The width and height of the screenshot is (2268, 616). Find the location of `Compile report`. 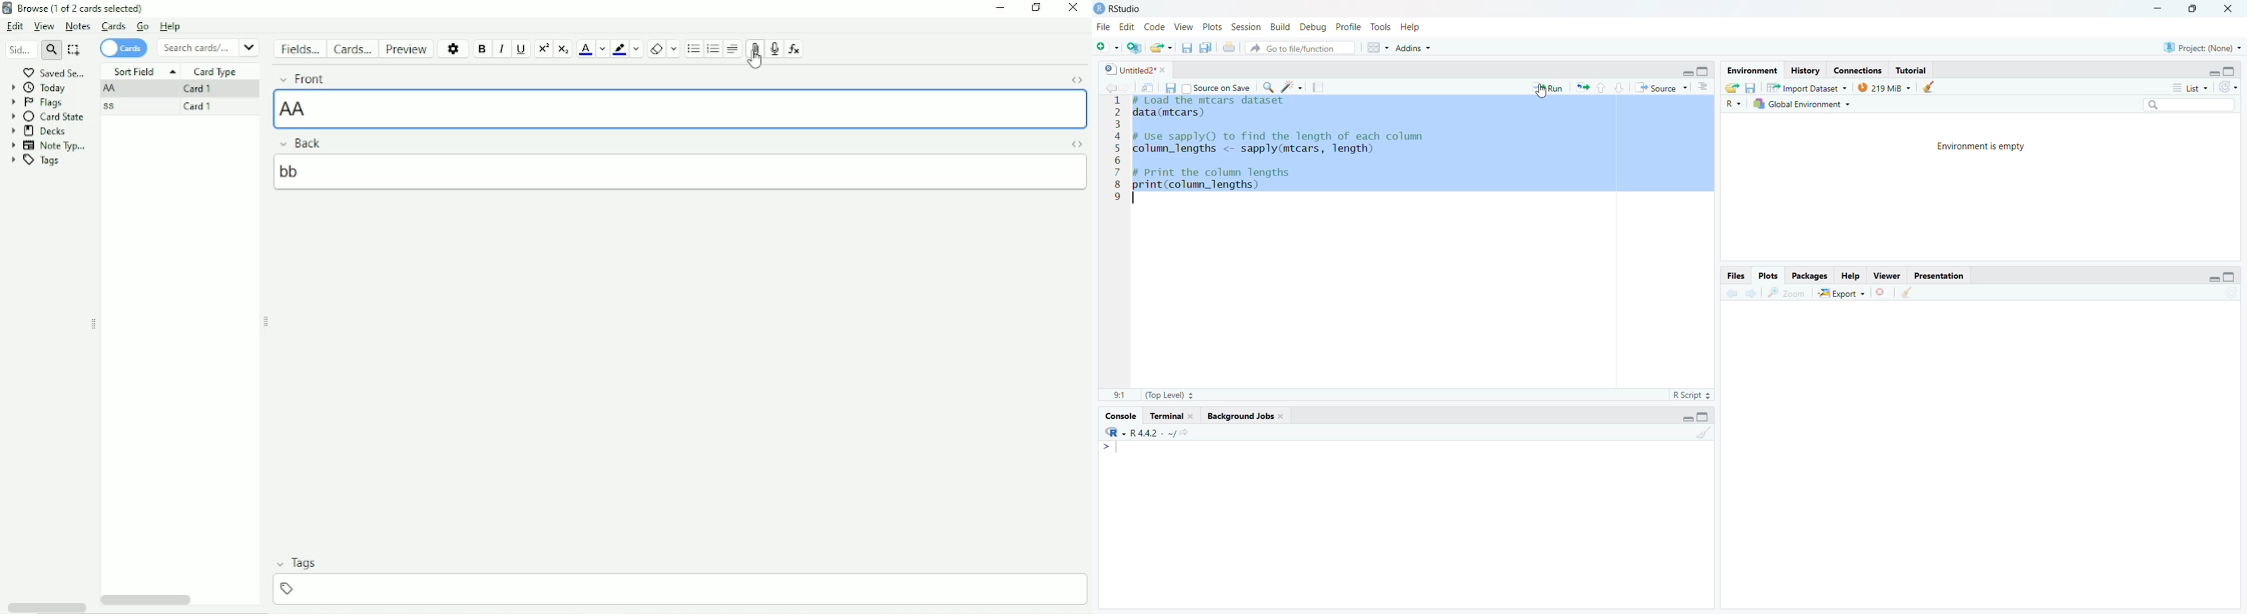

Compile report is located at coordinates (1318, 87).